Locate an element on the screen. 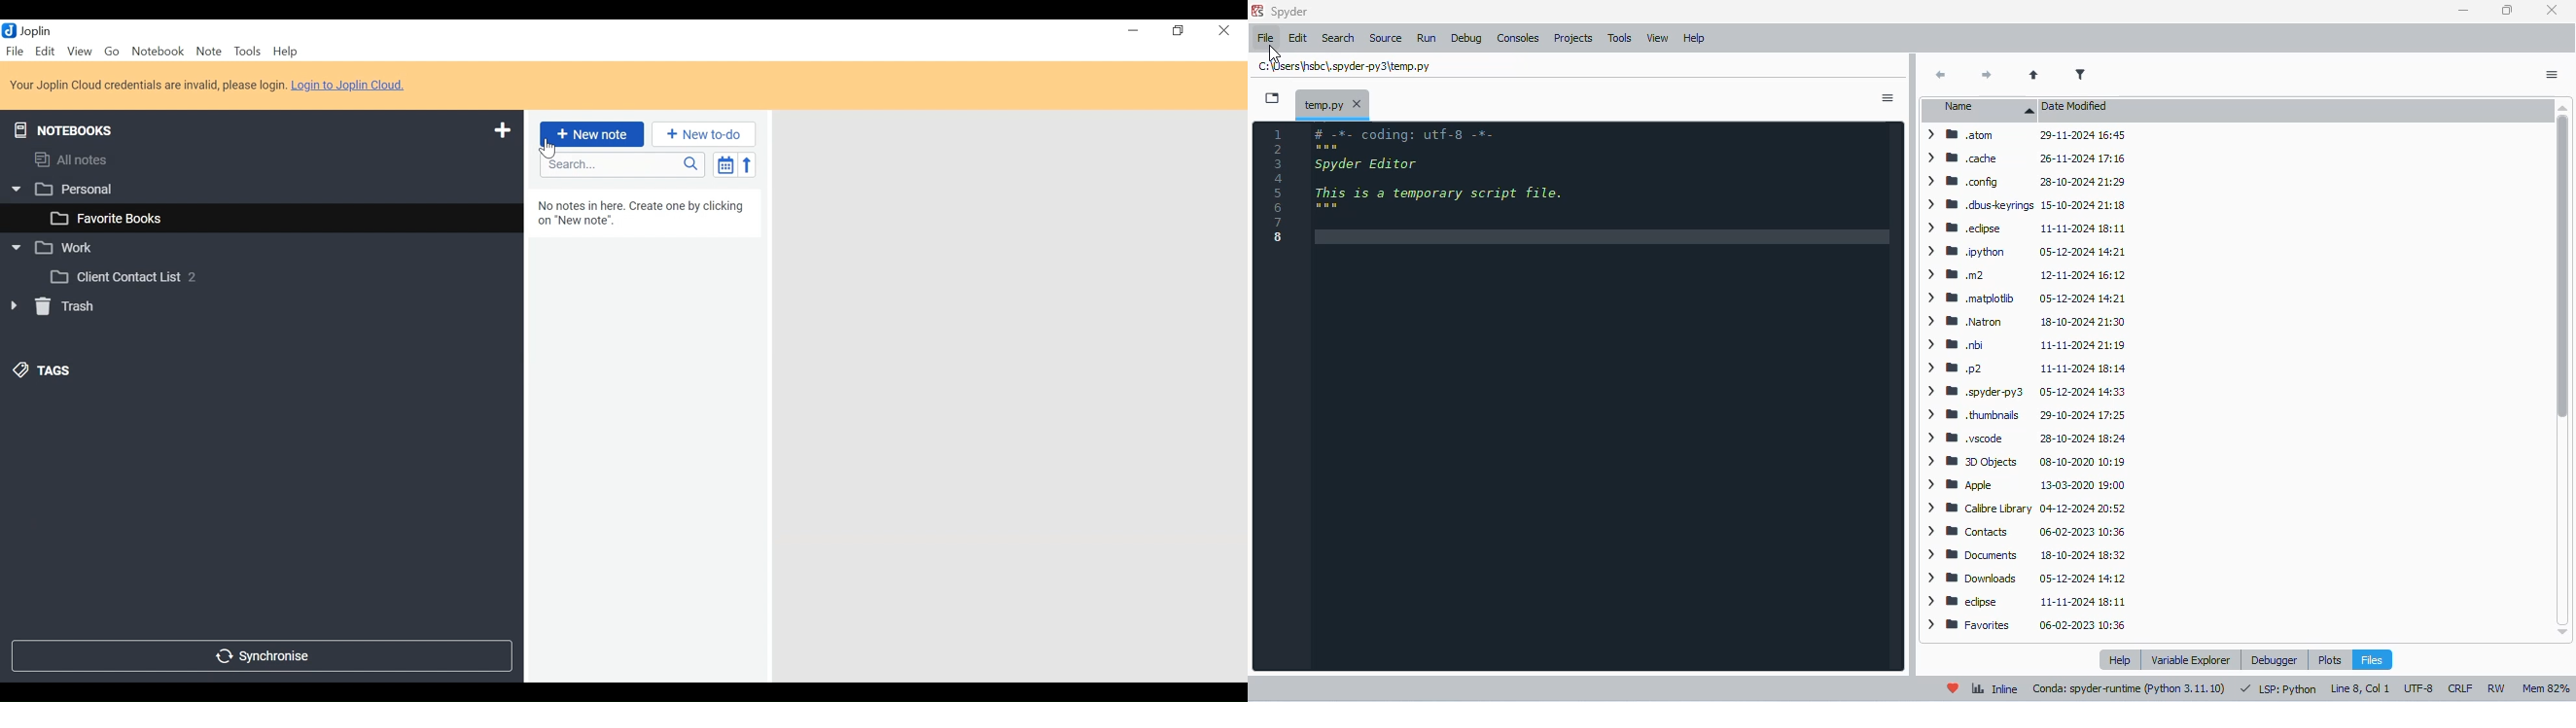  > W Favorites 06-02-2023 10:36 is located at coordinates (2027, 626).